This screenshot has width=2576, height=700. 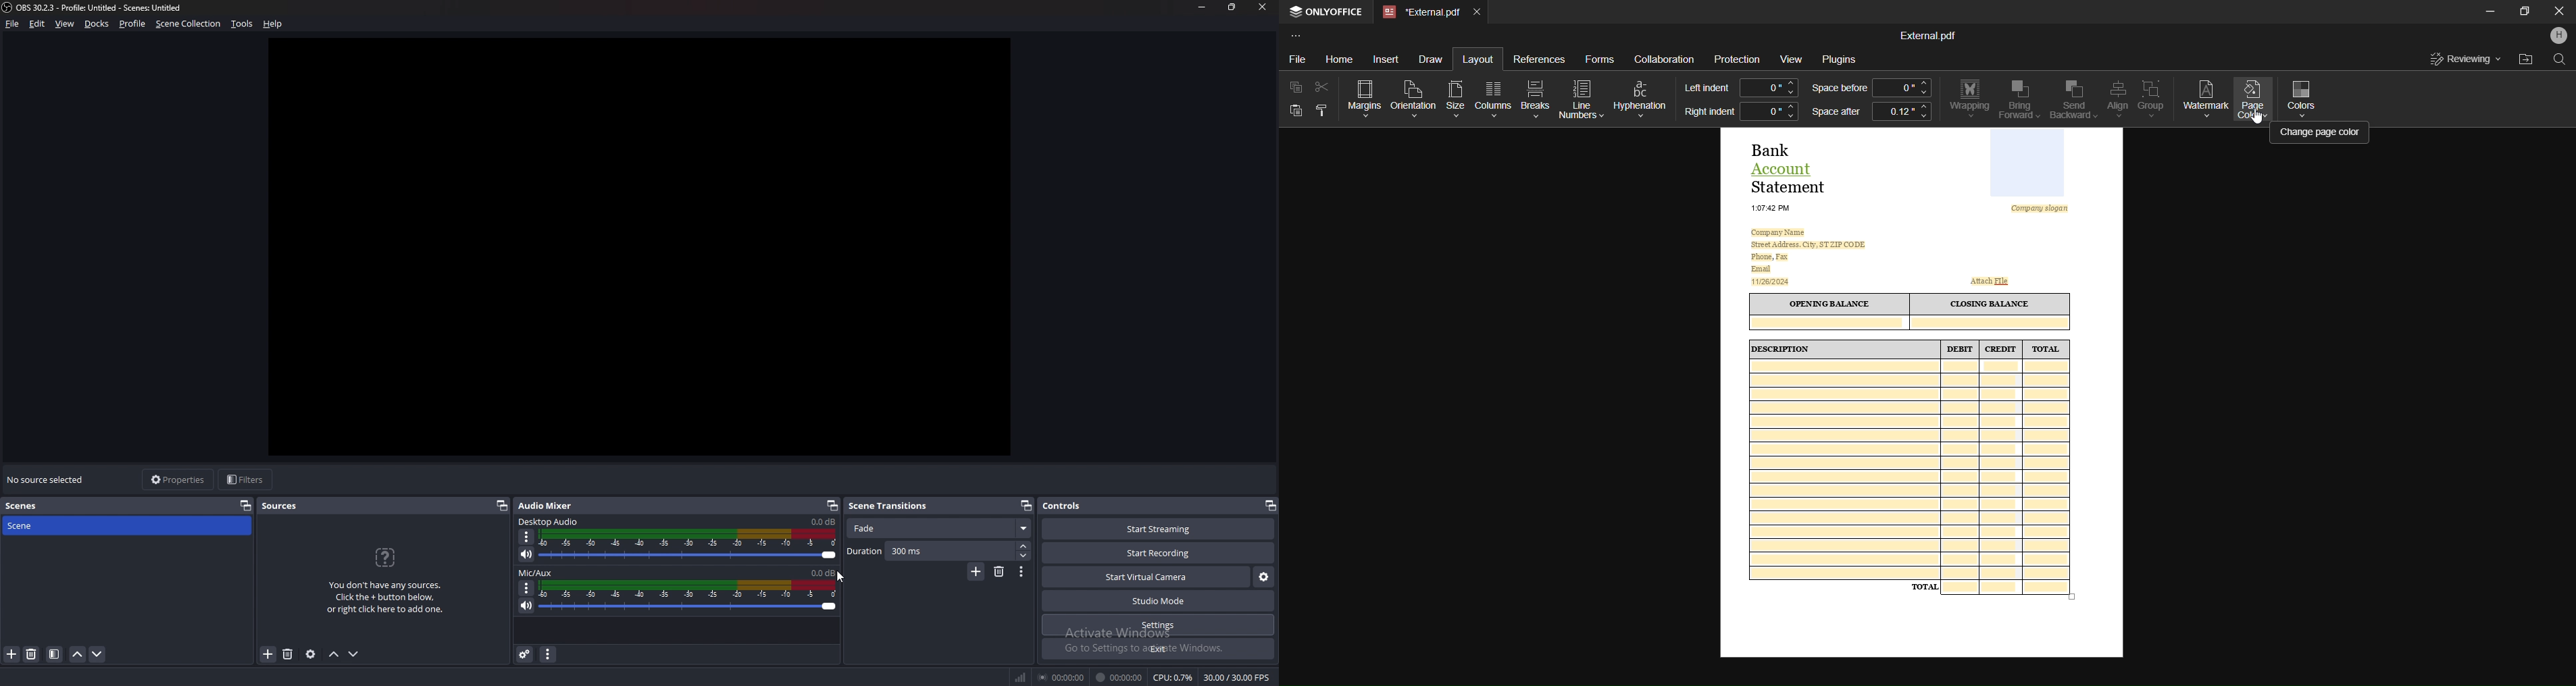 I want to click on pop out, so click(x=502, y=505).